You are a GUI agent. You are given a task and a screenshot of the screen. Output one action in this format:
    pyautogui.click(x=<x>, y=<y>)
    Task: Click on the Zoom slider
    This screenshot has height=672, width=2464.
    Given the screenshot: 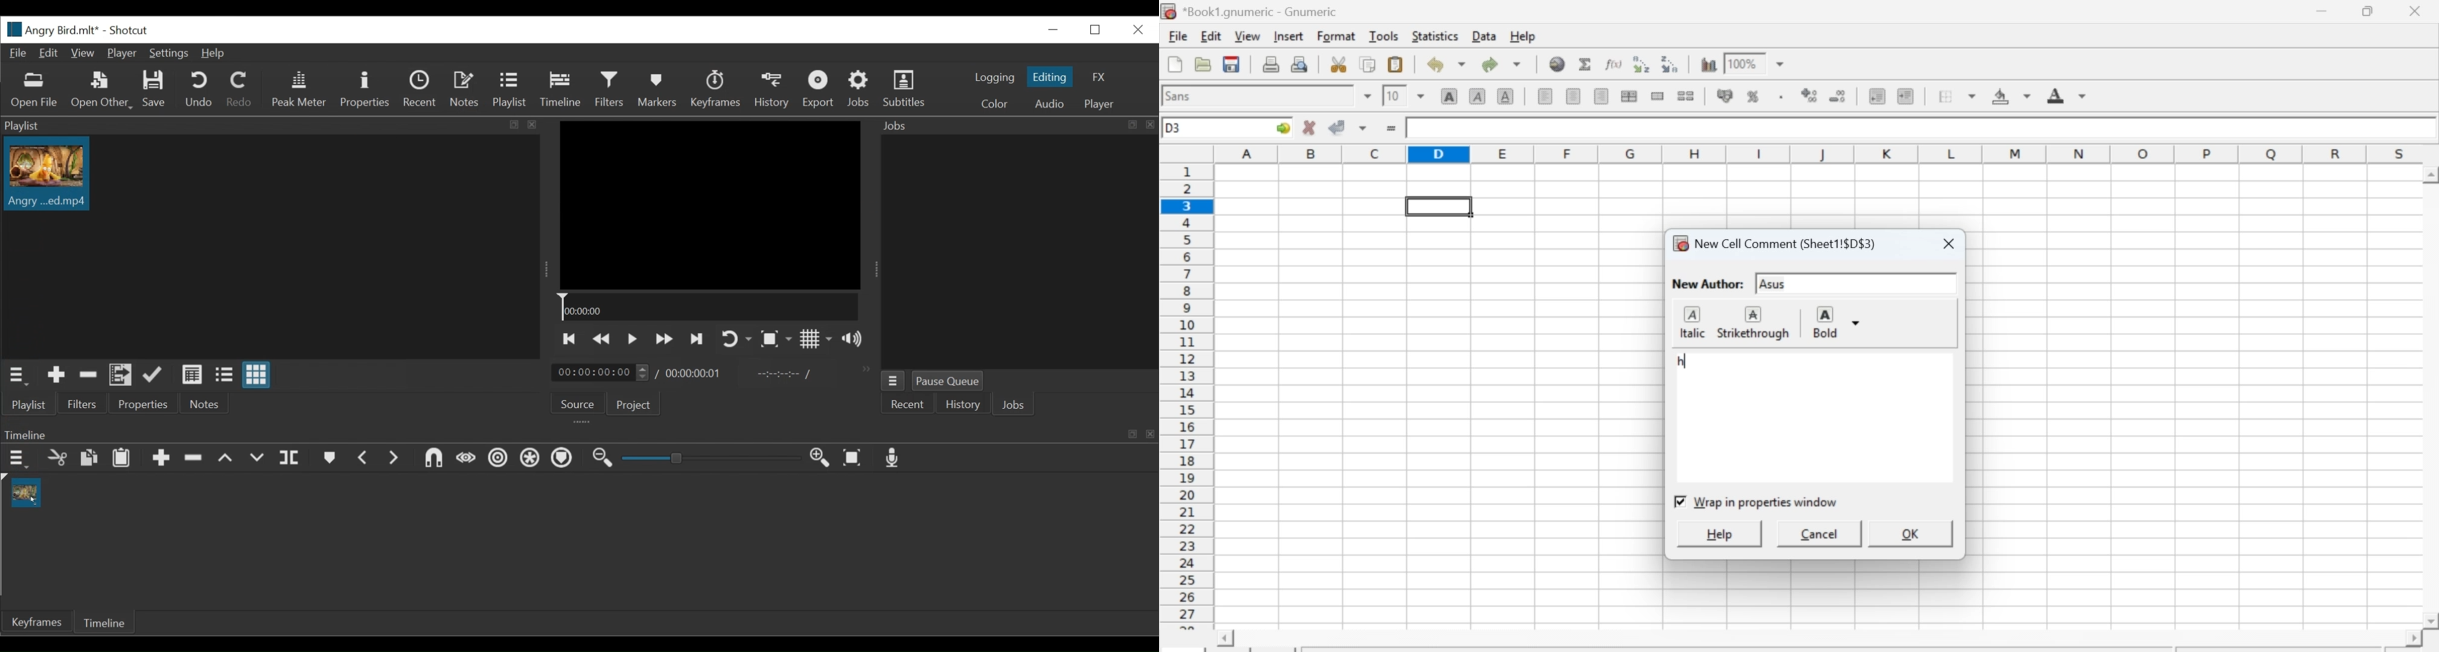 What is the action you would take?
    pyautogui.click(x=713, y=458)
    